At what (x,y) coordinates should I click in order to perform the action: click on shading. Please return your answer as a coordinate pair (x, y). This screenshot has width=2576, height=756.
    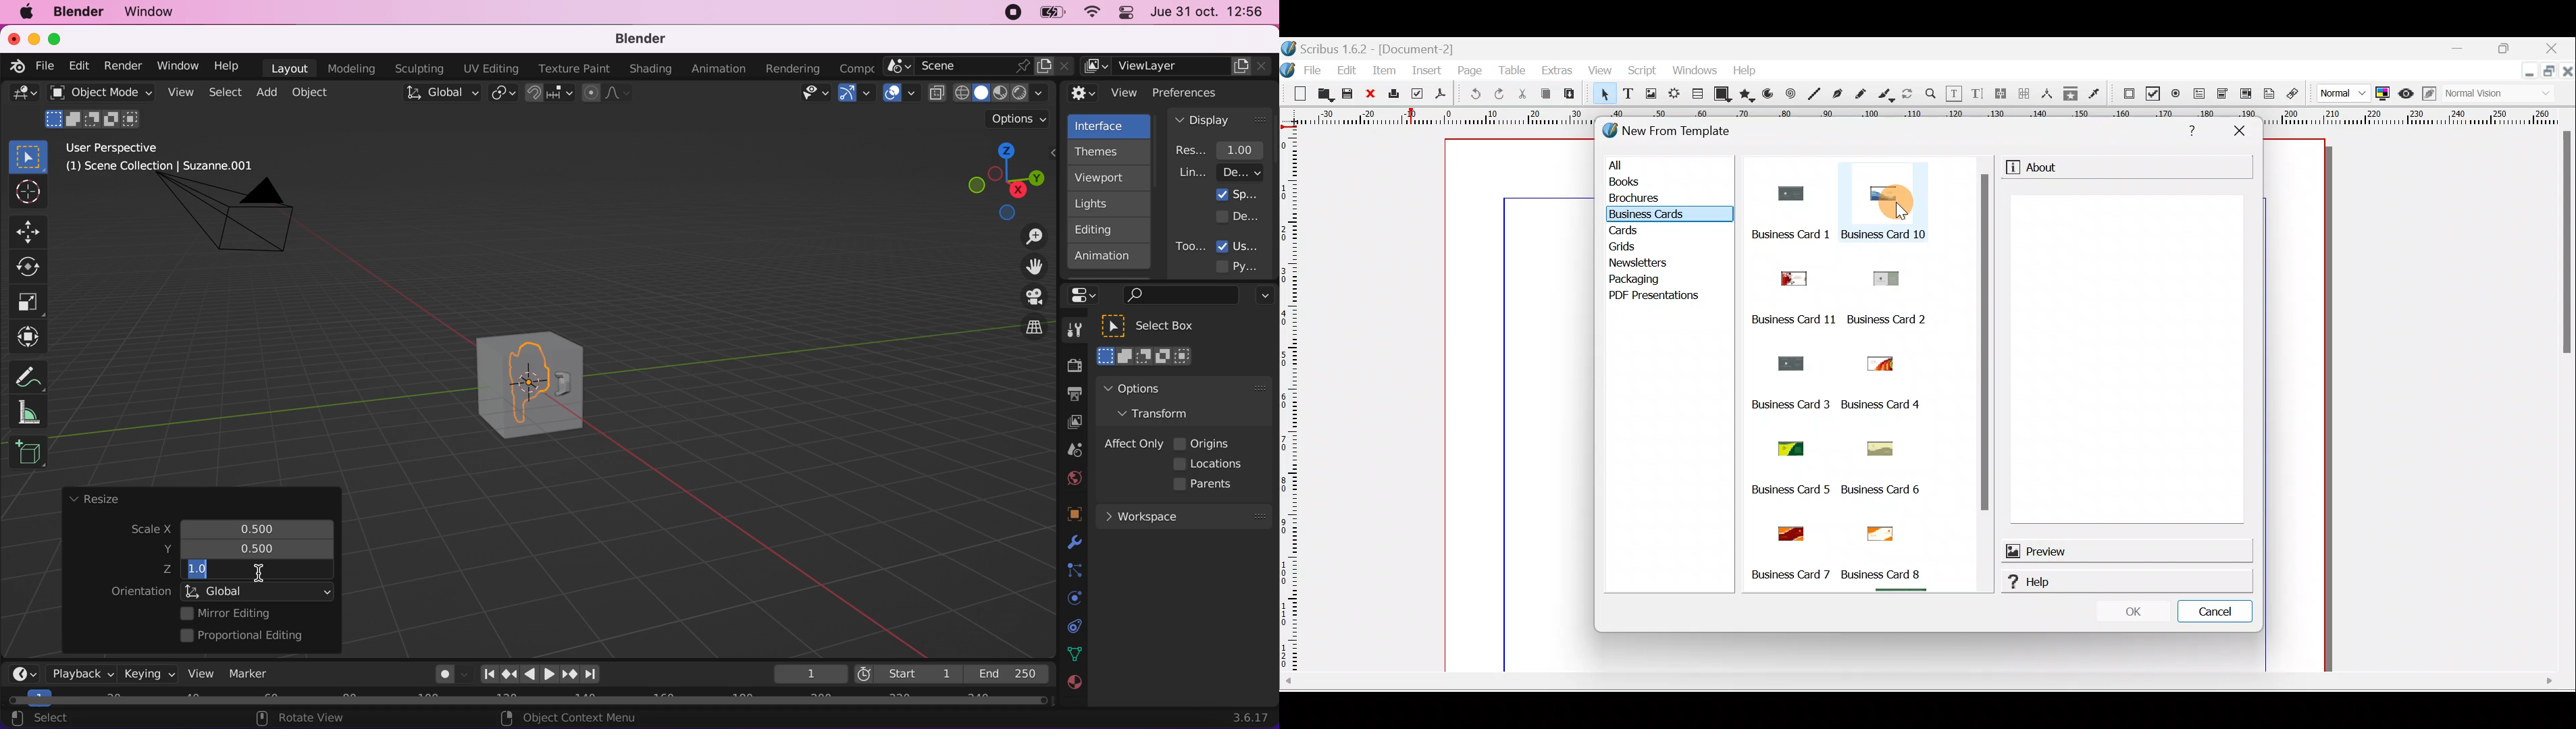
    Looking at the image, I should click on (651, 70).